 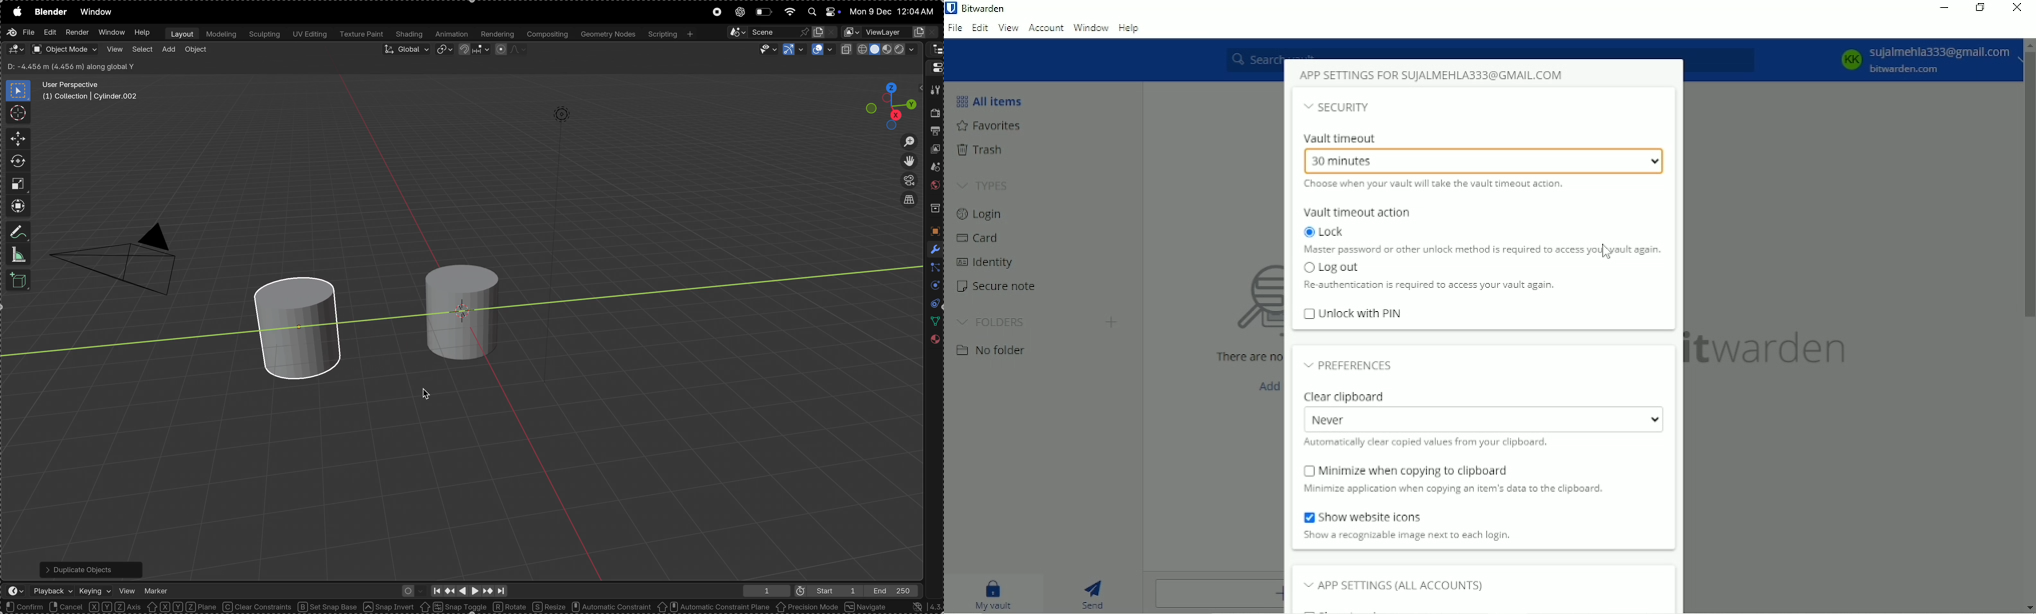 What do you see at coordinates (1090, 27) in the screenshot?
I see `Window` at bounding box center [1090, 27].